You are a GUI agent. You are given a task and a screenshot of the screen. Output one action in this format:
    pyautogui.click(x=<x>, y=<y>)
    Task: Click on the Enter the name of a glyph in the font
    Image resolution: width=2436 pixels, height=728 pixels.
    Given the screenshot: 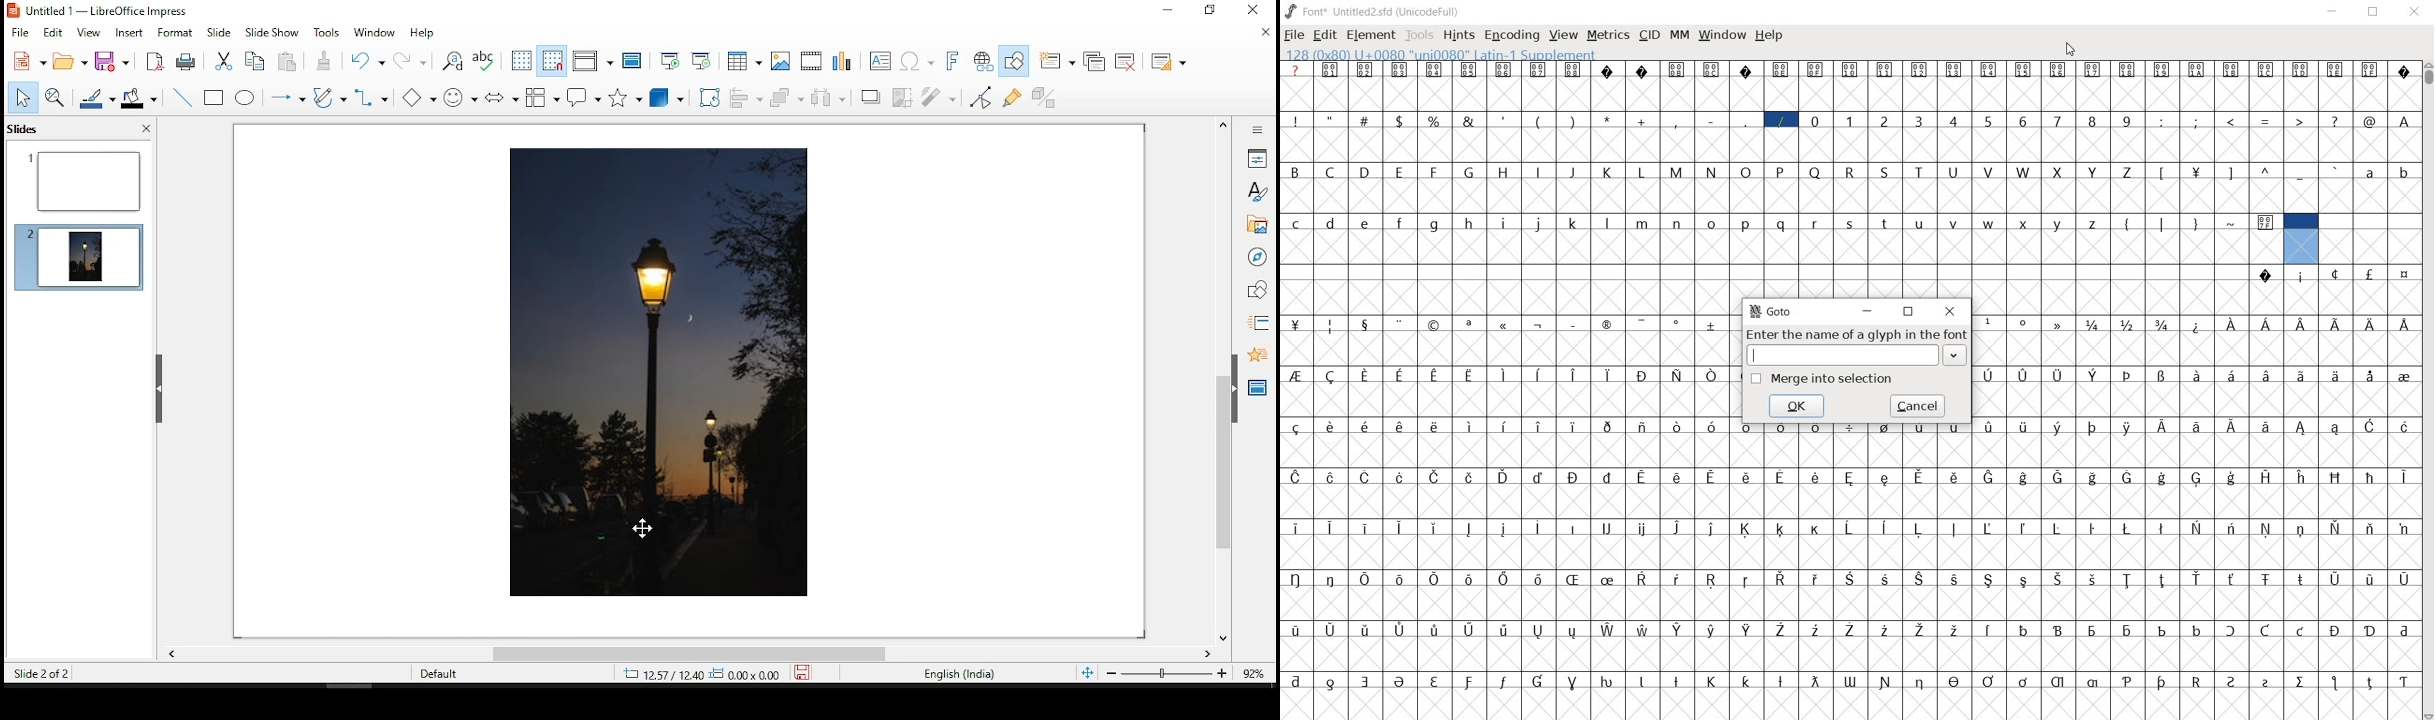 What is the action you would take?
    pyautogui.click(x=1856, y=335)
    